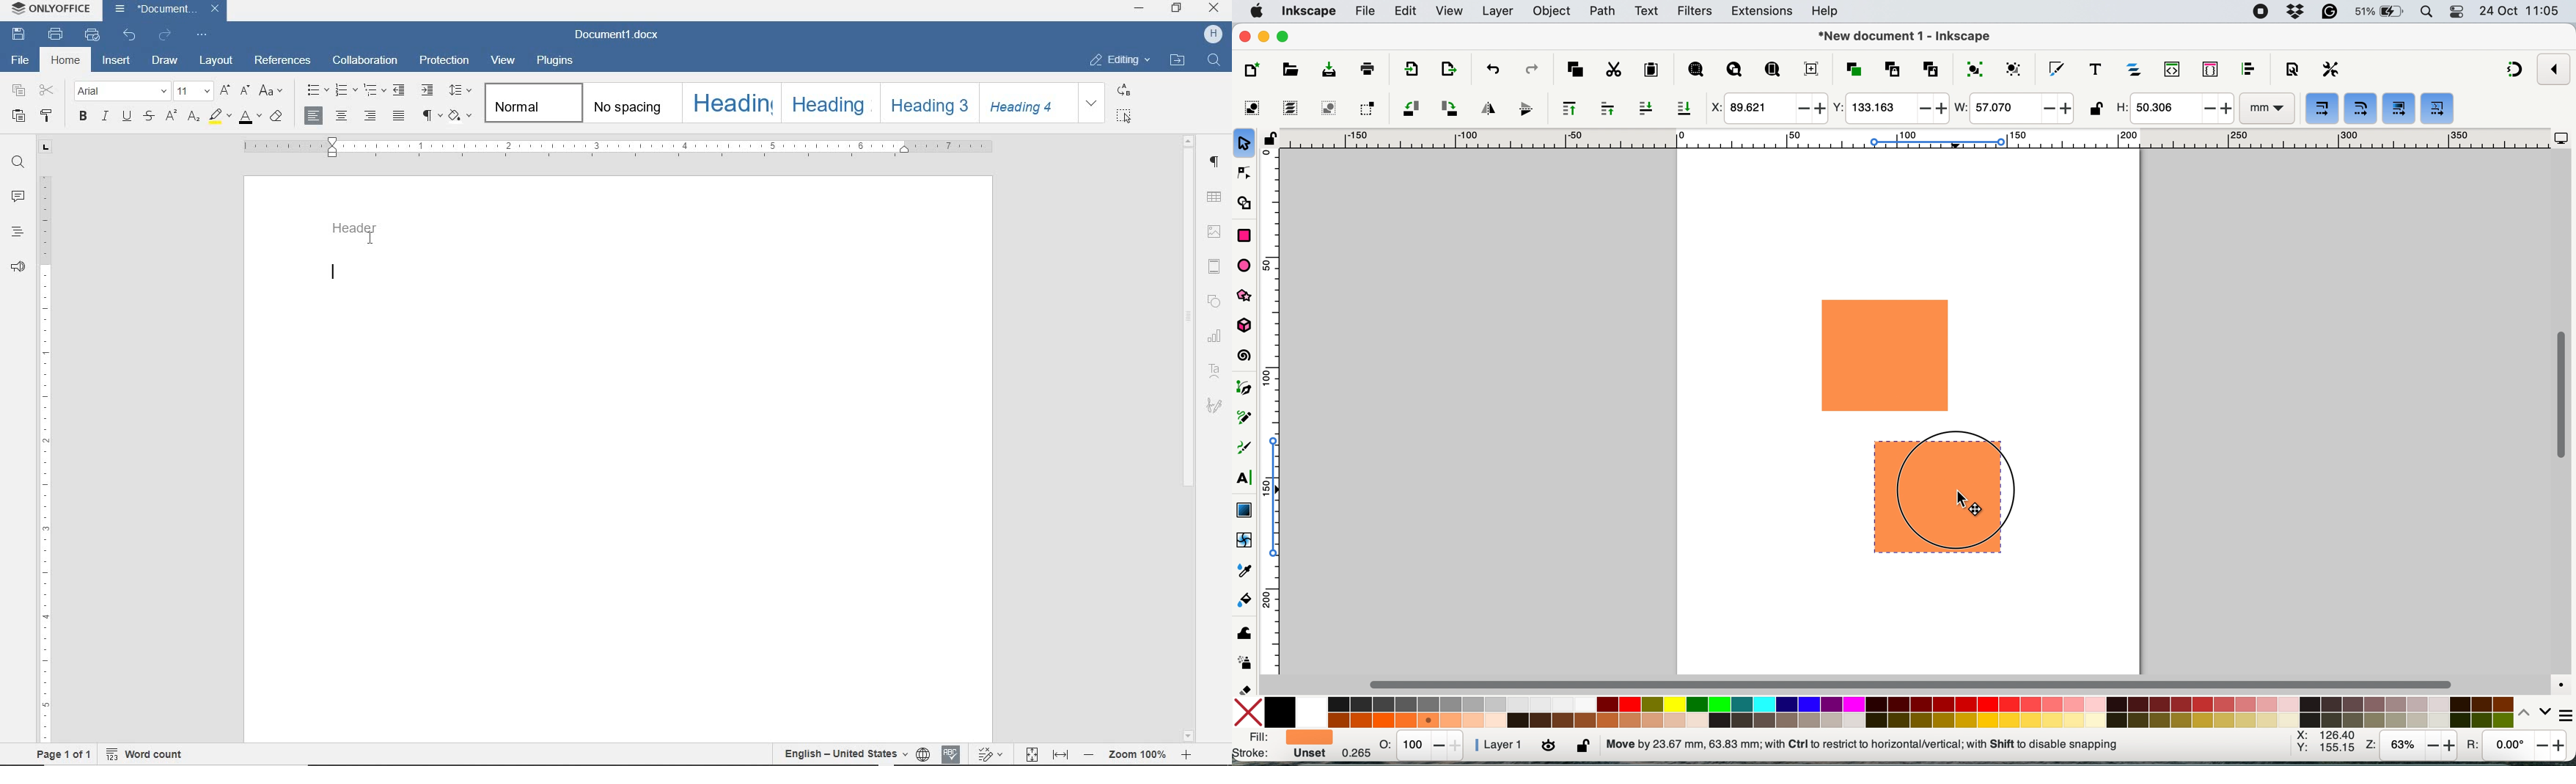 This screenshot has width=2576, height=784. What do you see at coordinates (244, 91) in the screenshot?
I see `decrement font size` at bounding box center [244, 91].